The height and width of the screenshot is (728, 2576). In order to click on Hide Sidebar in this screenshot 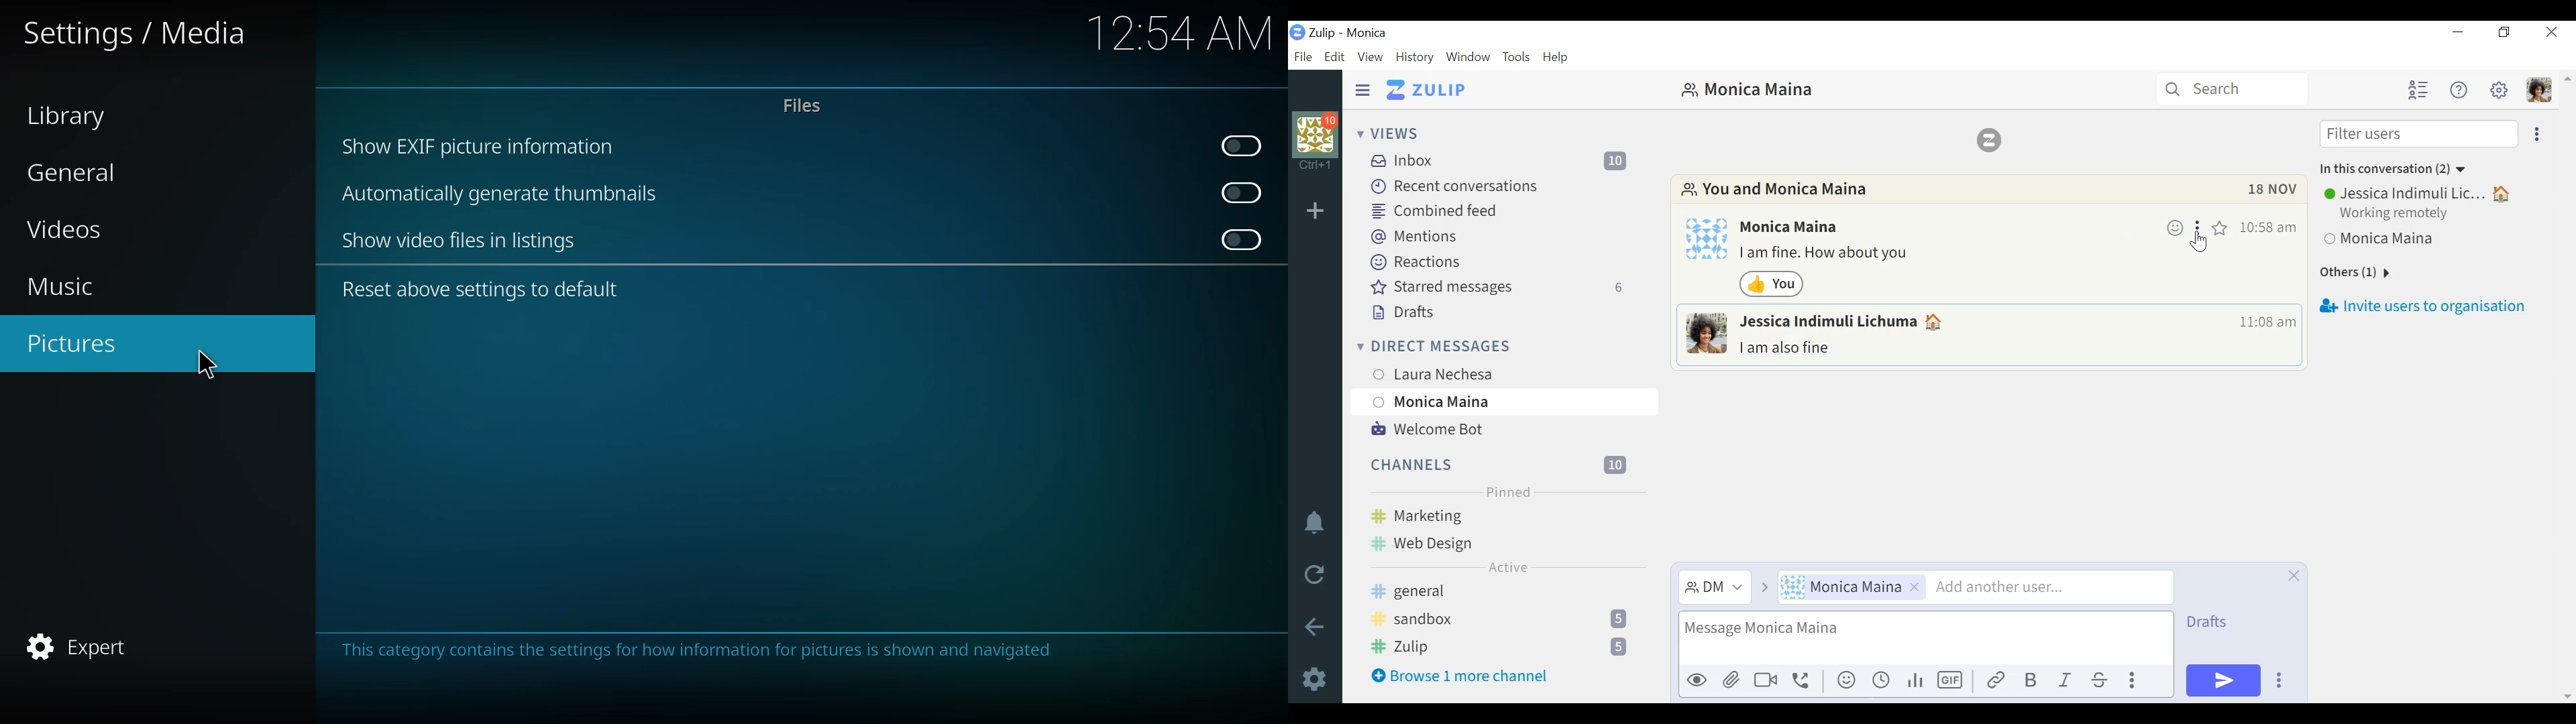, I will do `click(1362, 88)`.